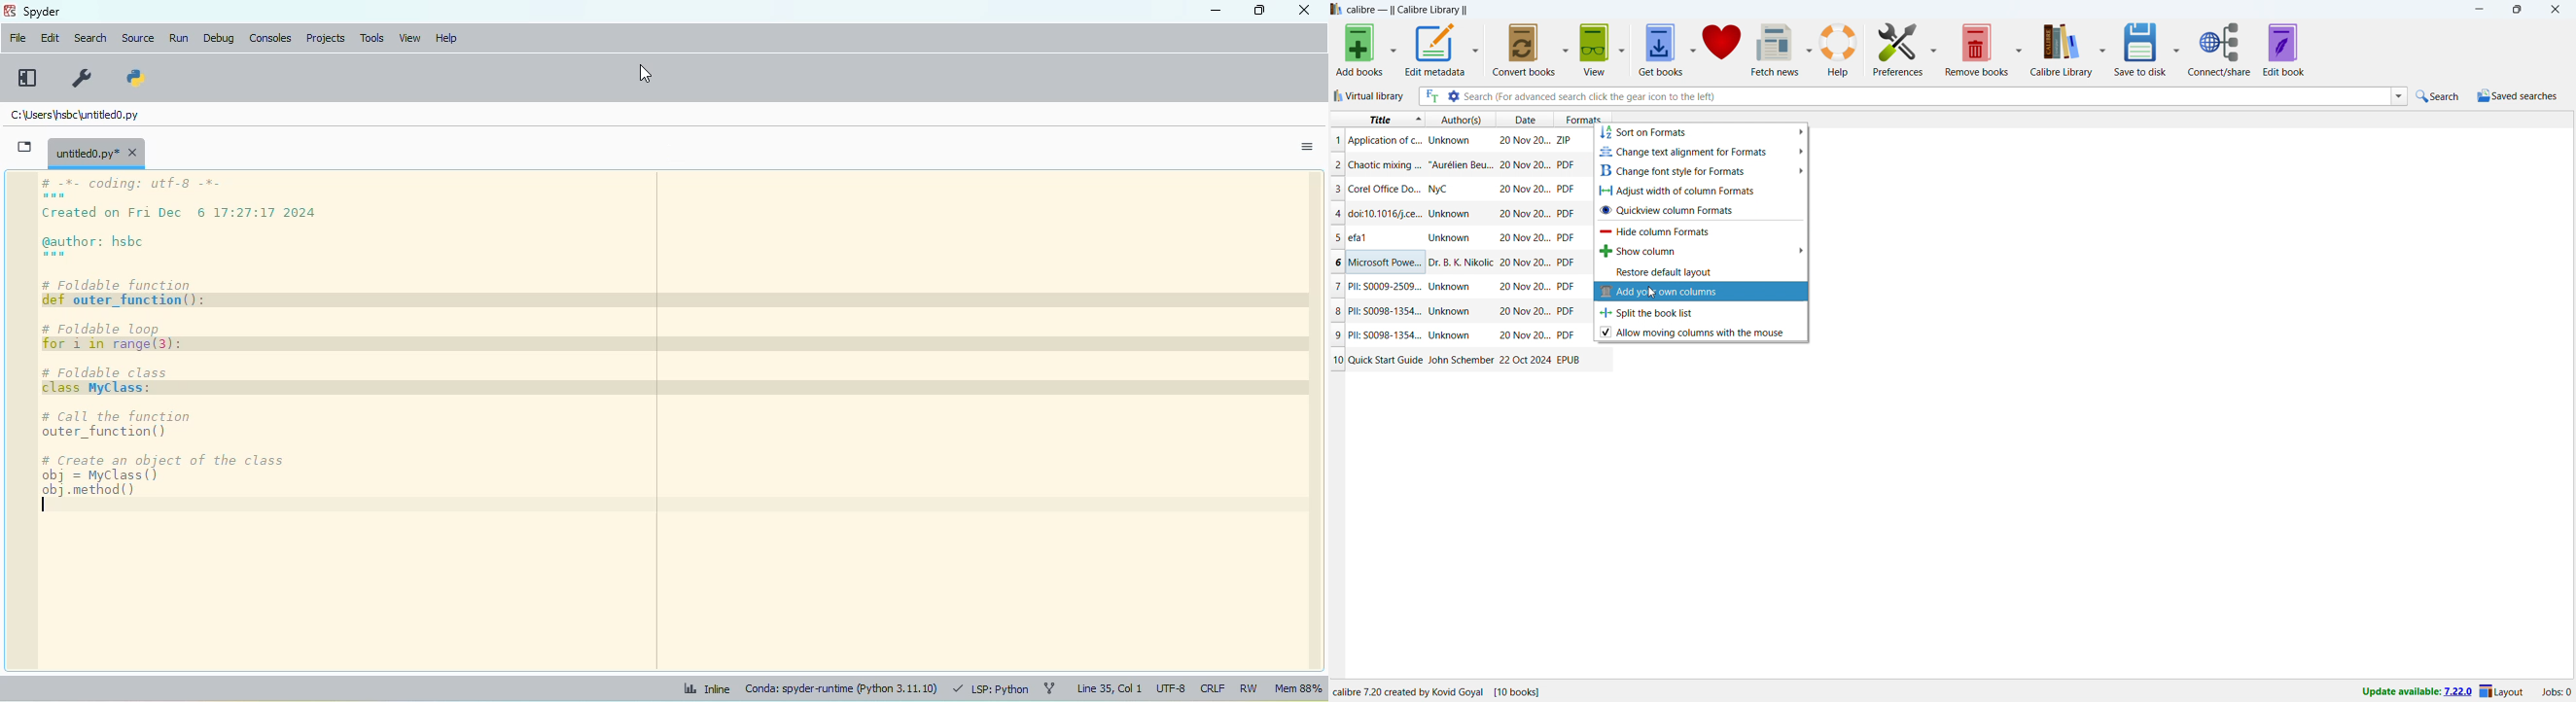  Describe the element at coordinates (1568, 238) in the screenshot. I see `PDF` at that location.